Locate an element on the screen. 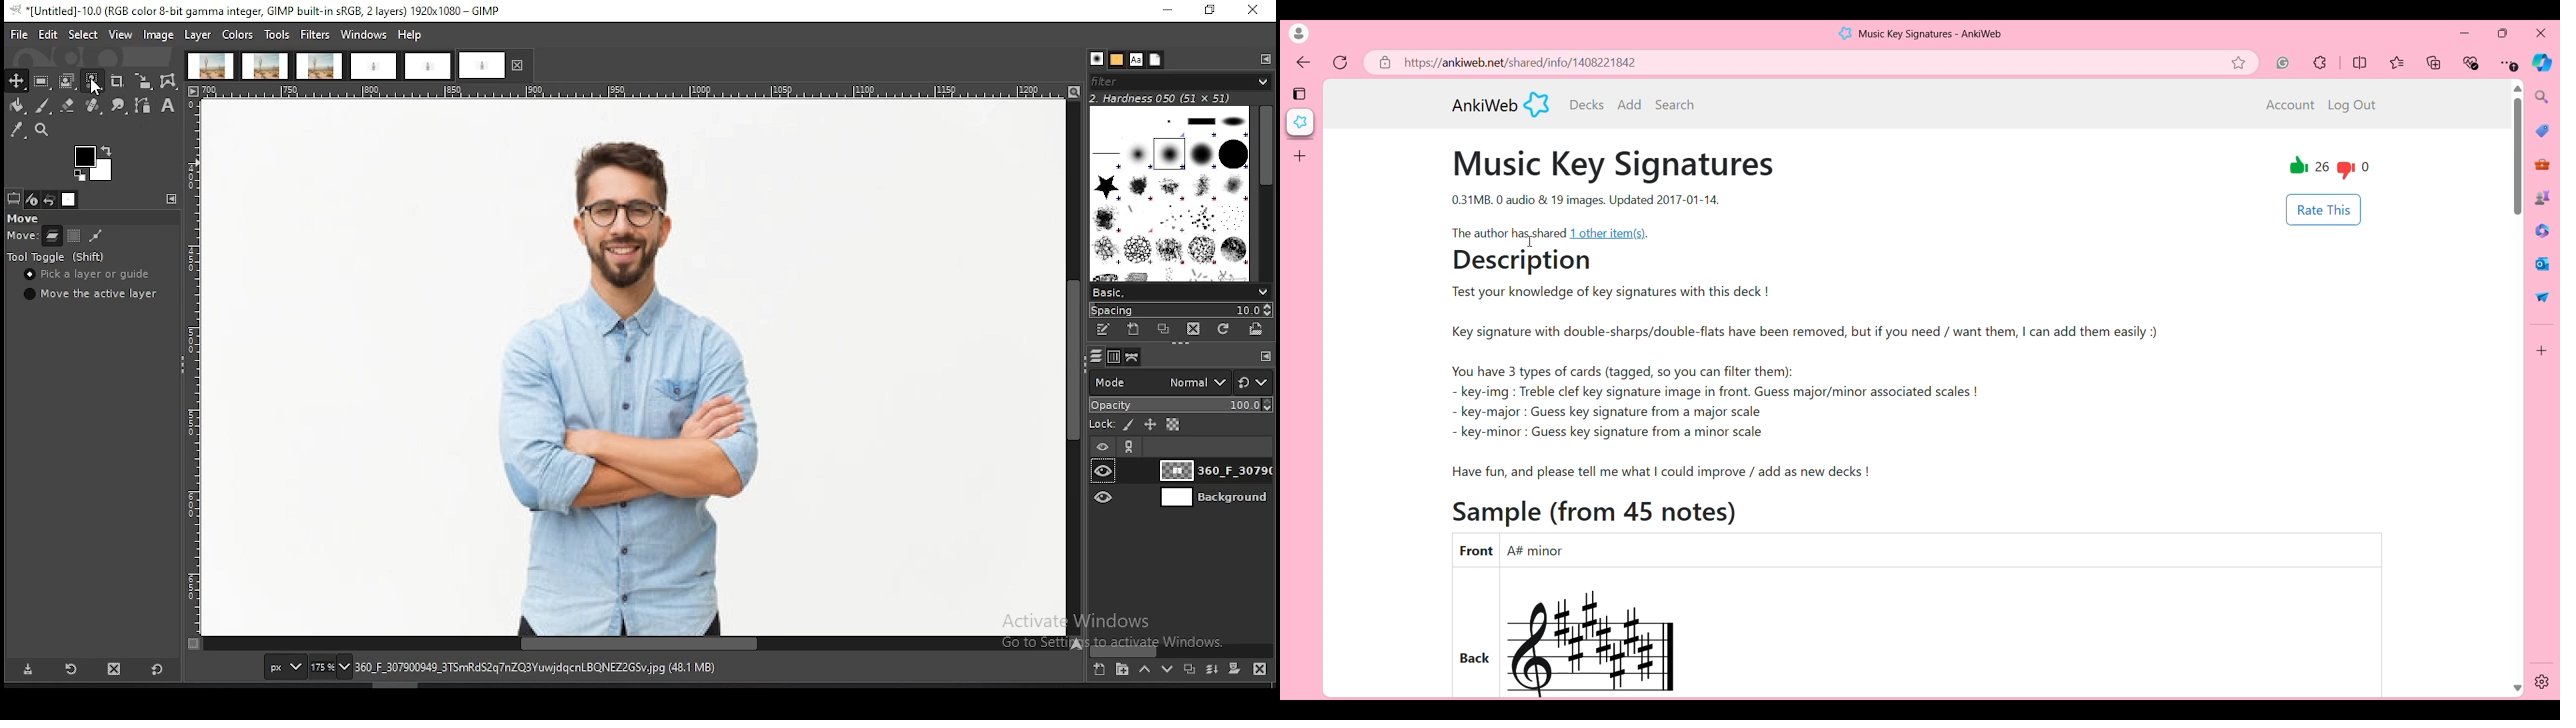  project tab is located at coordinates (495, 65).